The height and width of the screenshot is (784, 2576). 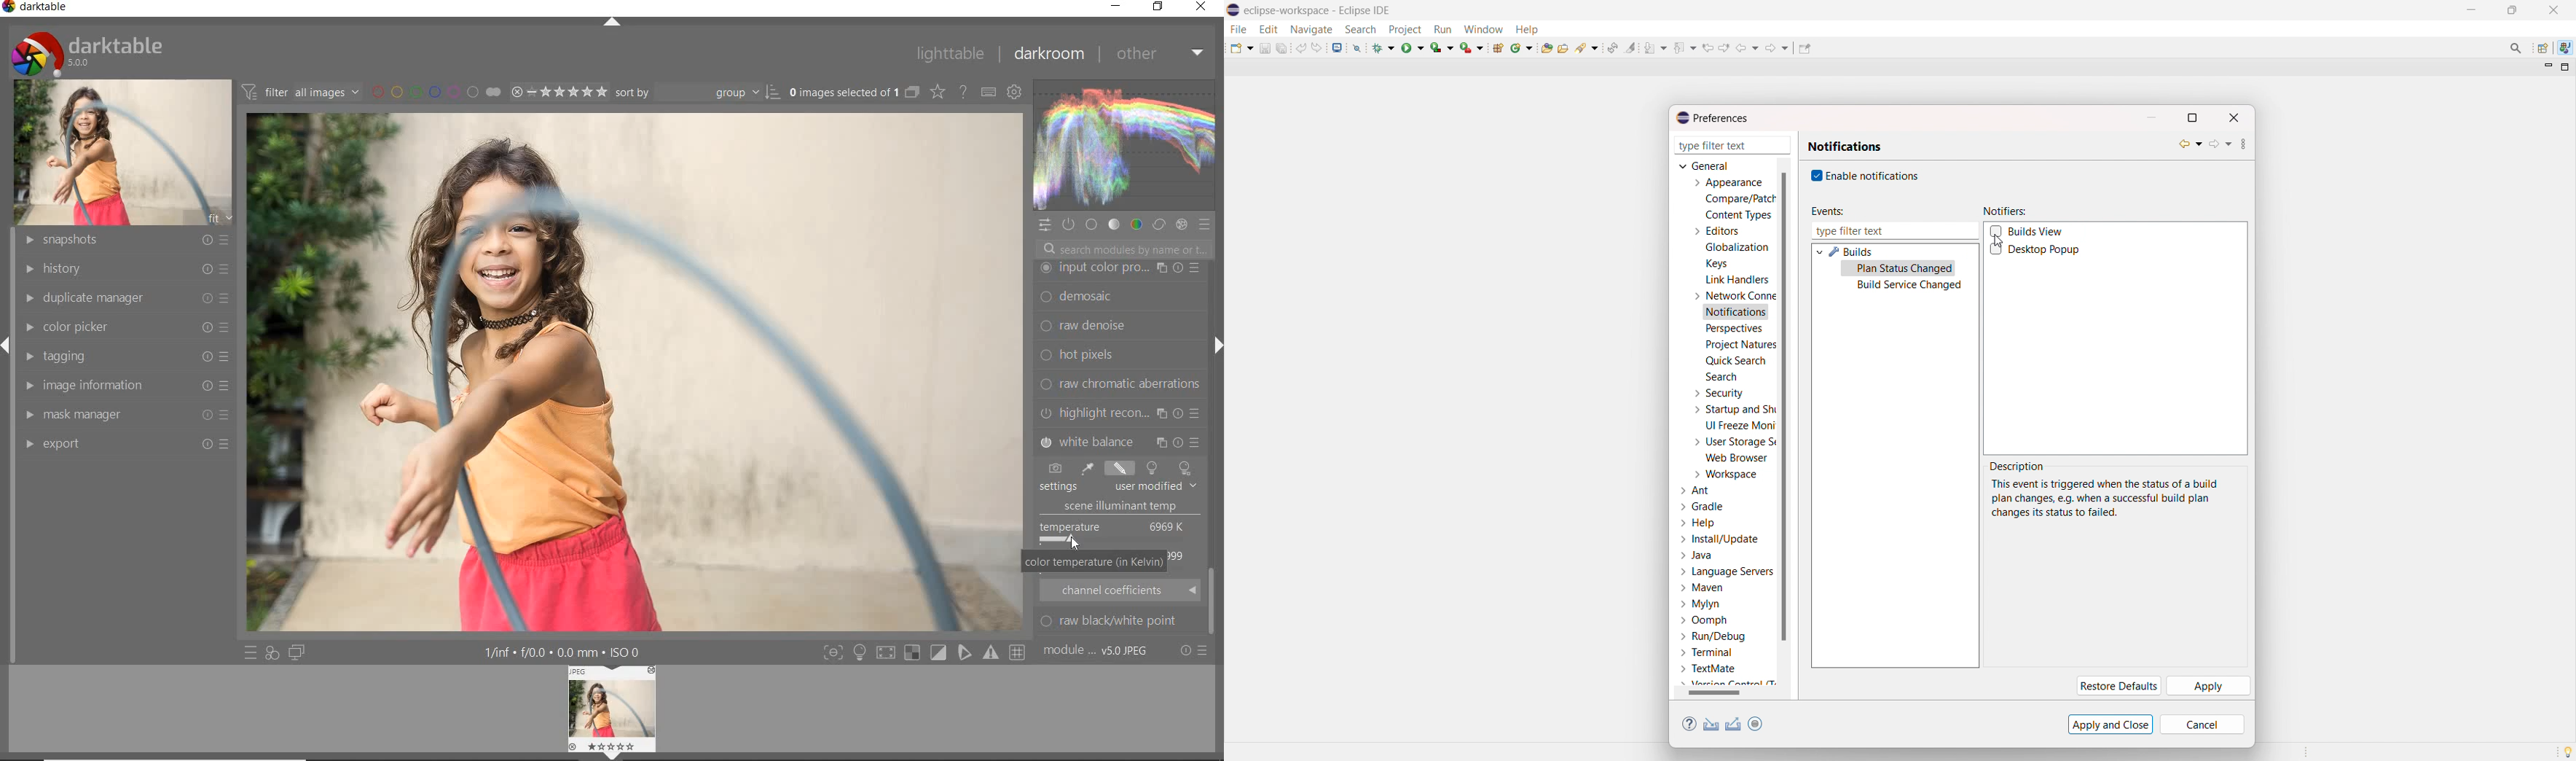 I want to click on type filter text, so click(x=1734, y=145).